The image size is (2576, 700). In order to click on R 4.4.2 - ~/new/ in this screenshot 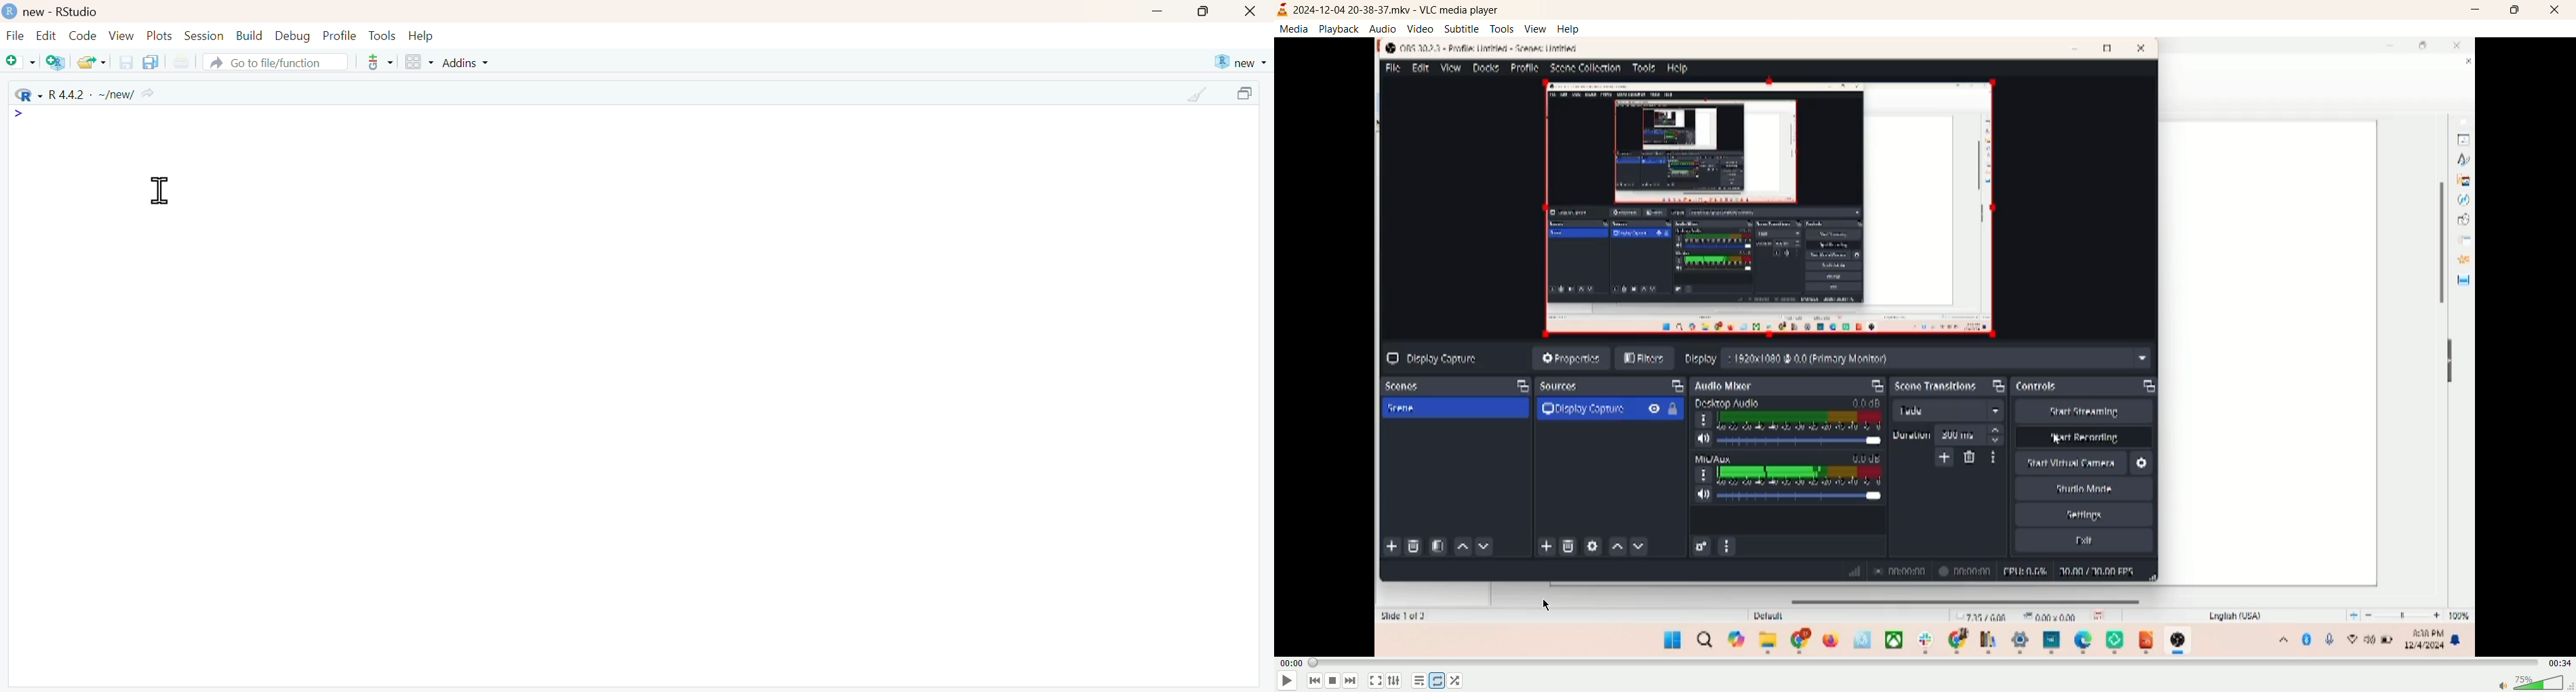, I will do `click(86, 94)`.